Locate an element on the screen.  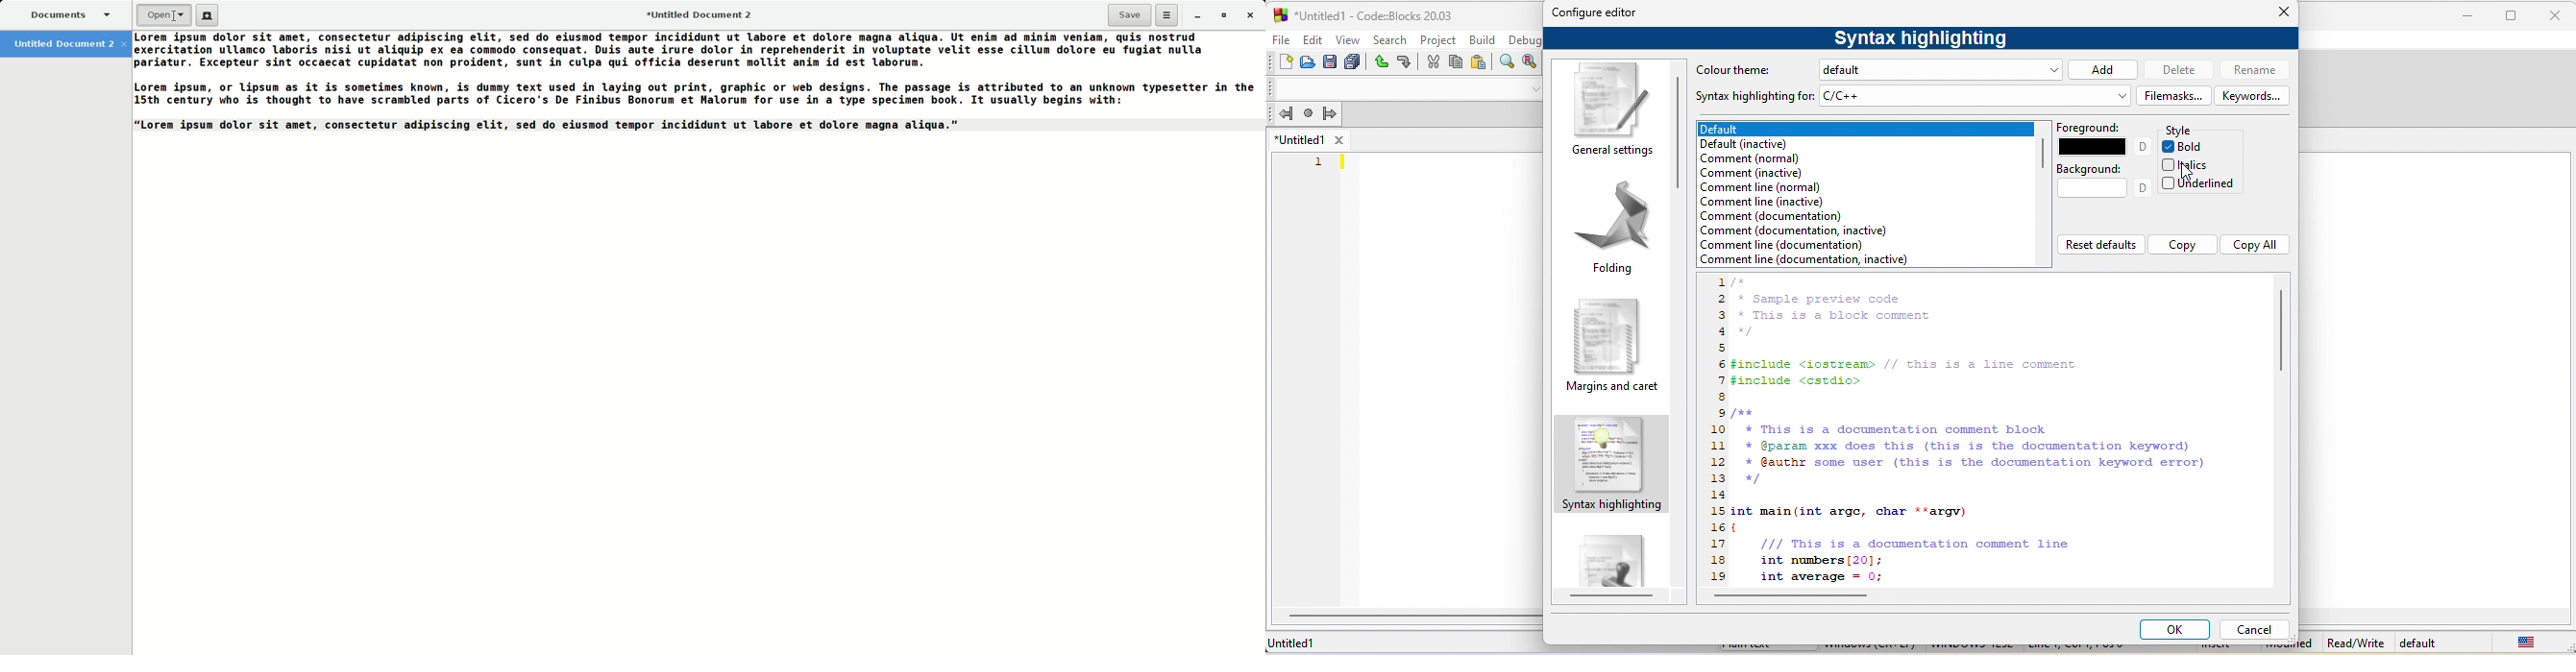
default is located at coordinates (1865, 130).